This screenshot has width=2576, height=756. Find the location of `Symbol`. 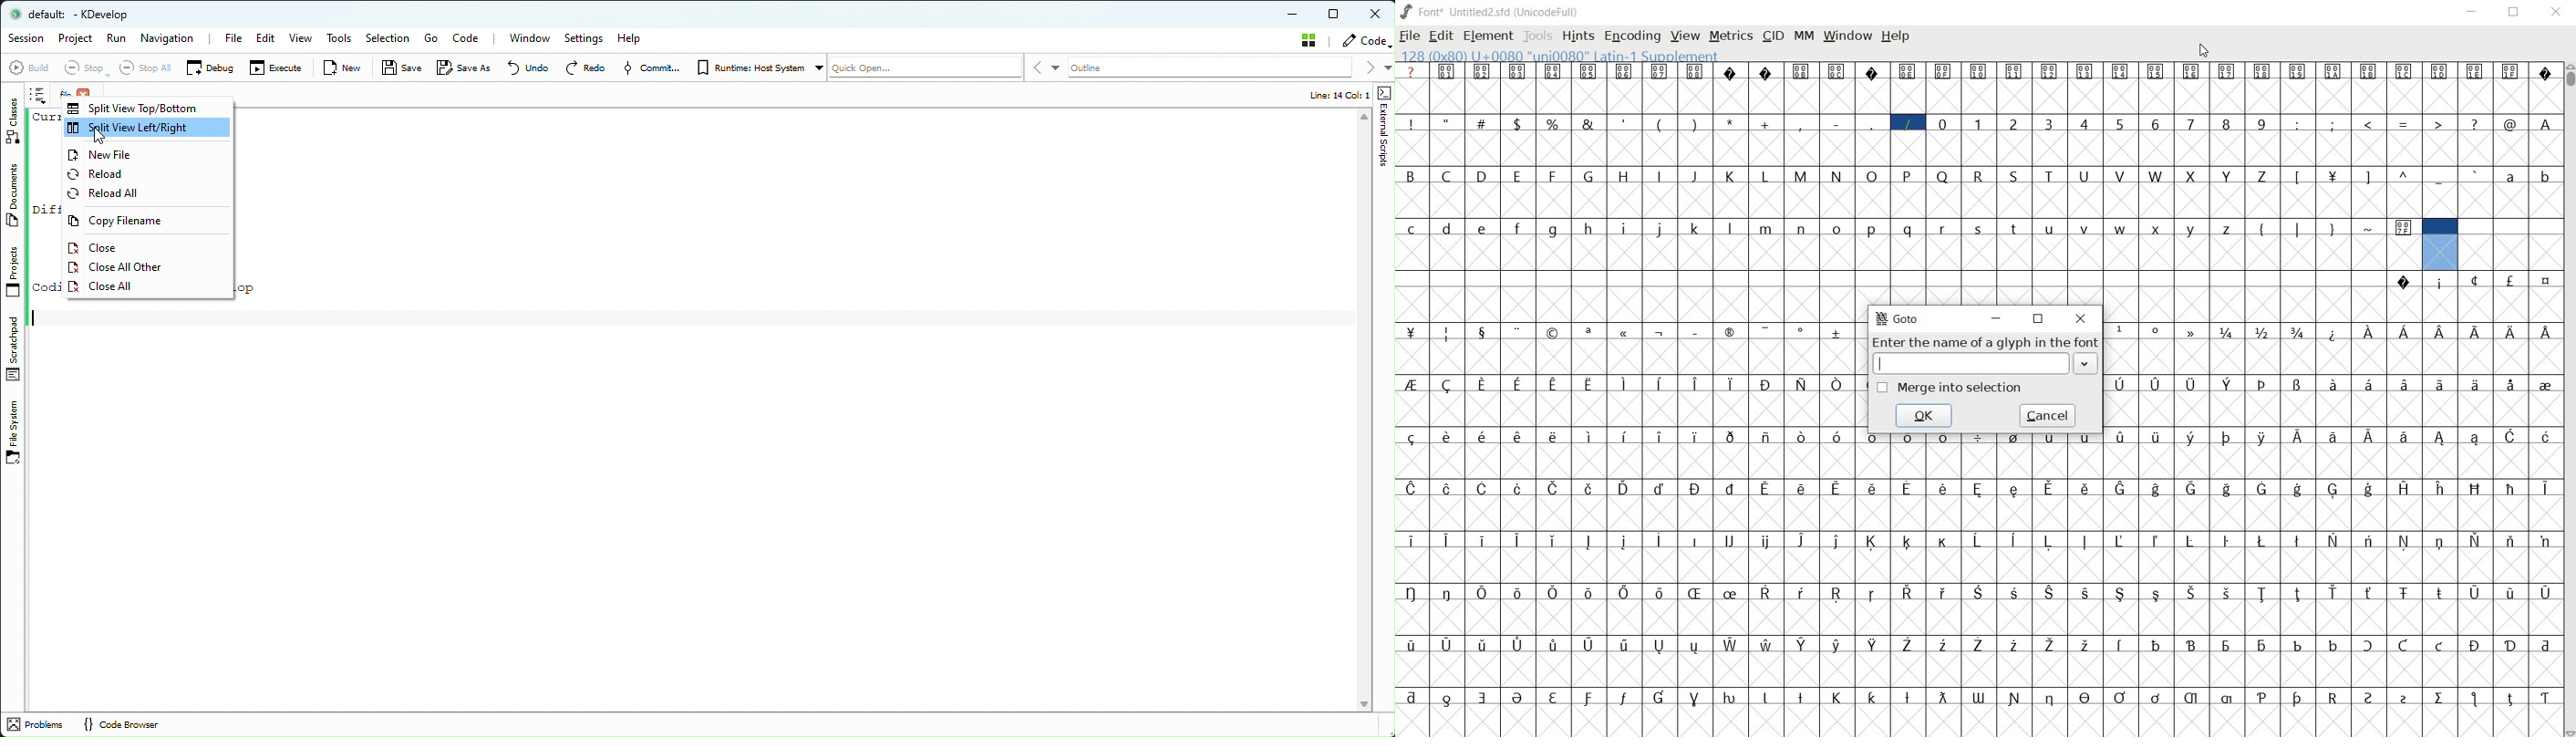

Symbol is located at coordinates (1485, 539).